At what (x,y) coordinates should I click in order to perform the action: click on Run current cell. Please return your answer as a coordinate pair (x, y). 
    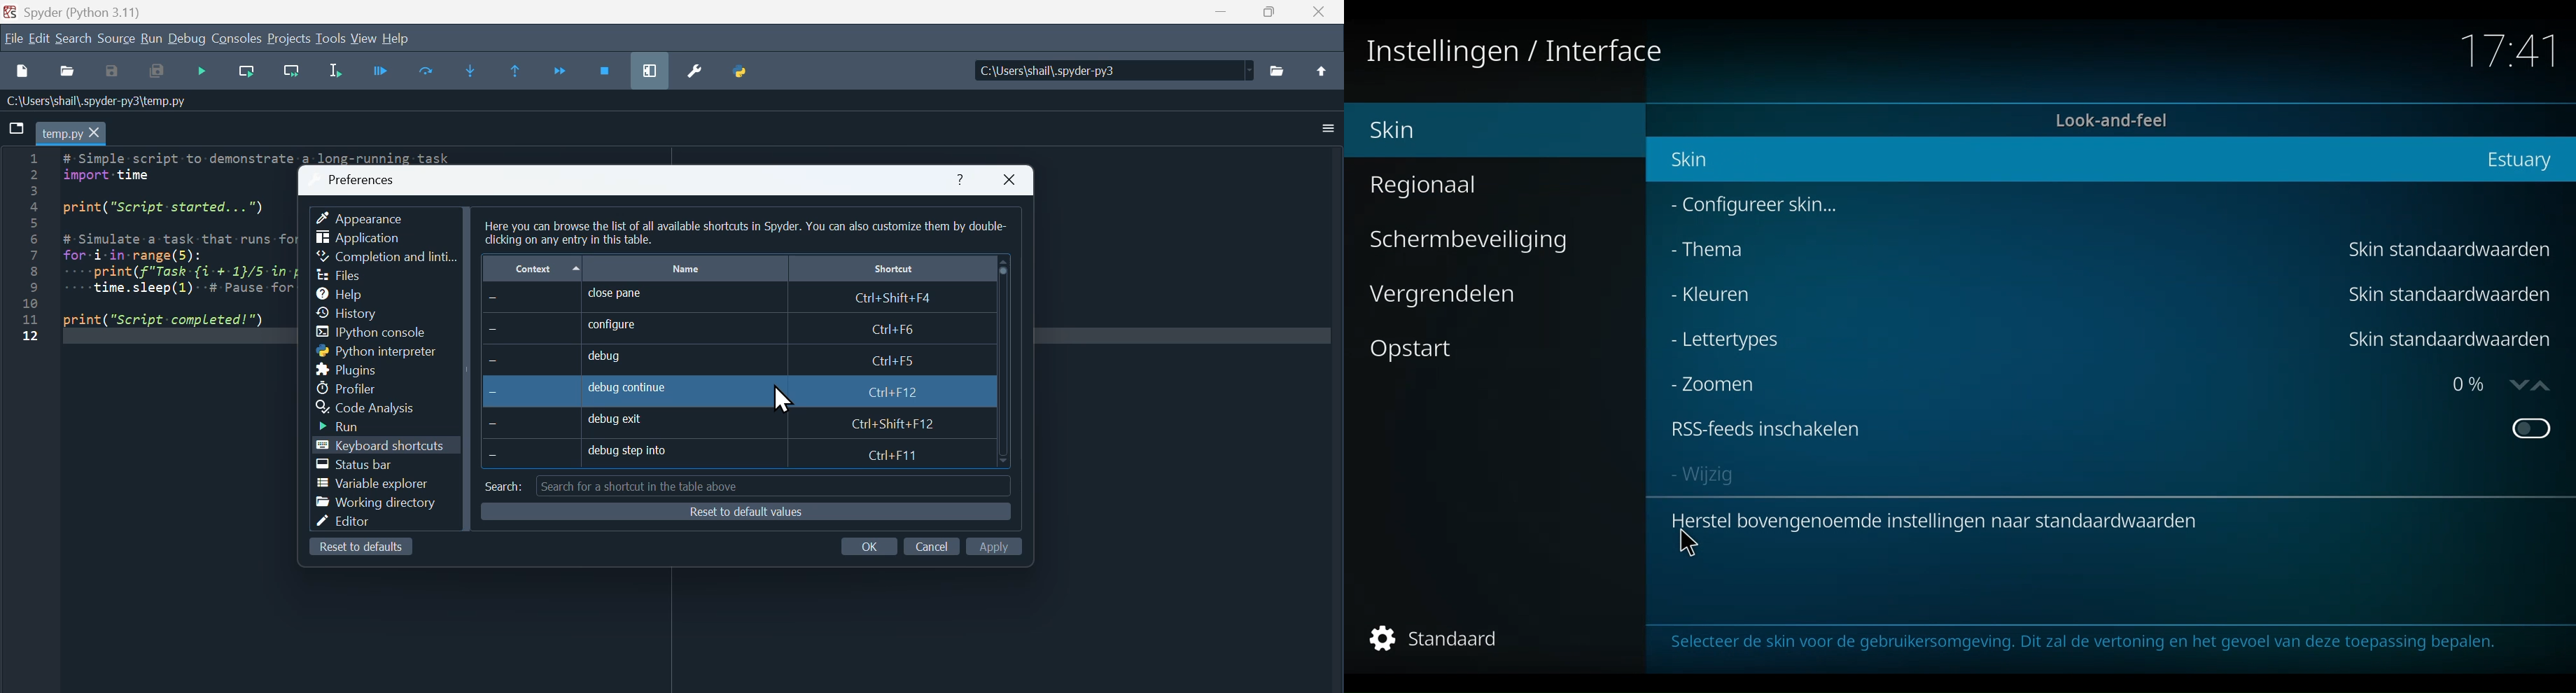
    Looking at the image, I should click on (427, 71).